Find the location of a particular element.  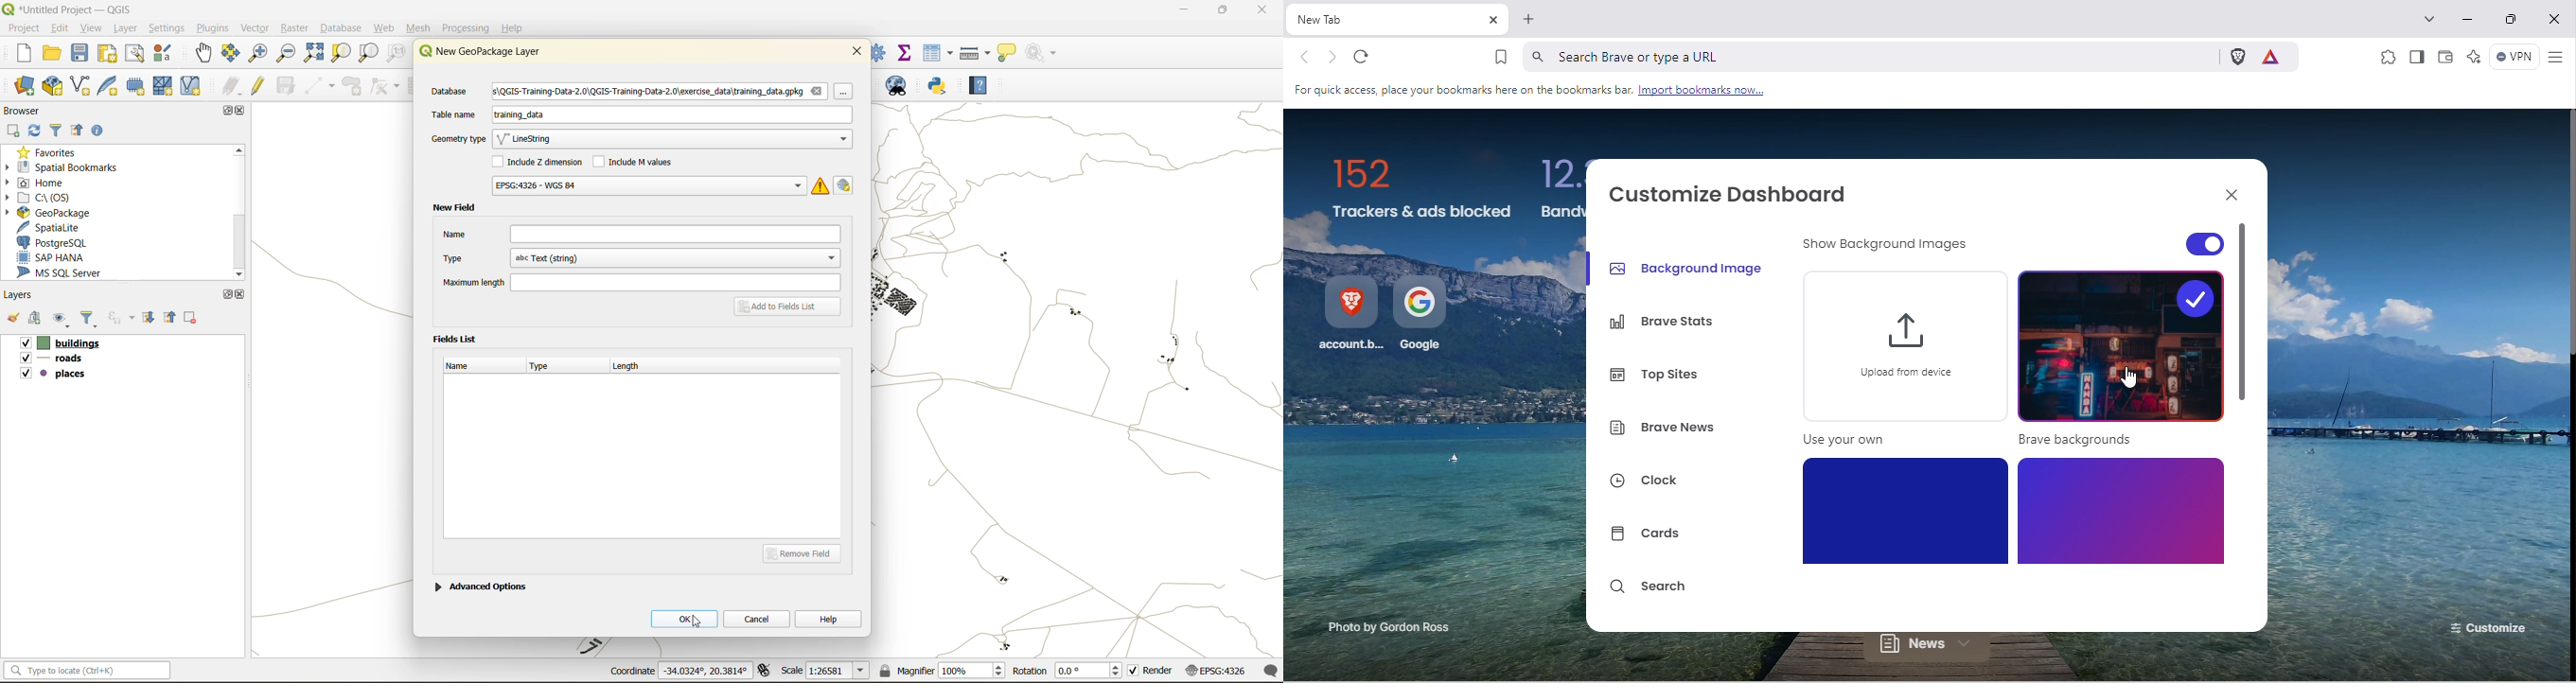

crs (EPSG: 4326-WGS 84) is located at coordinates (648, 186).